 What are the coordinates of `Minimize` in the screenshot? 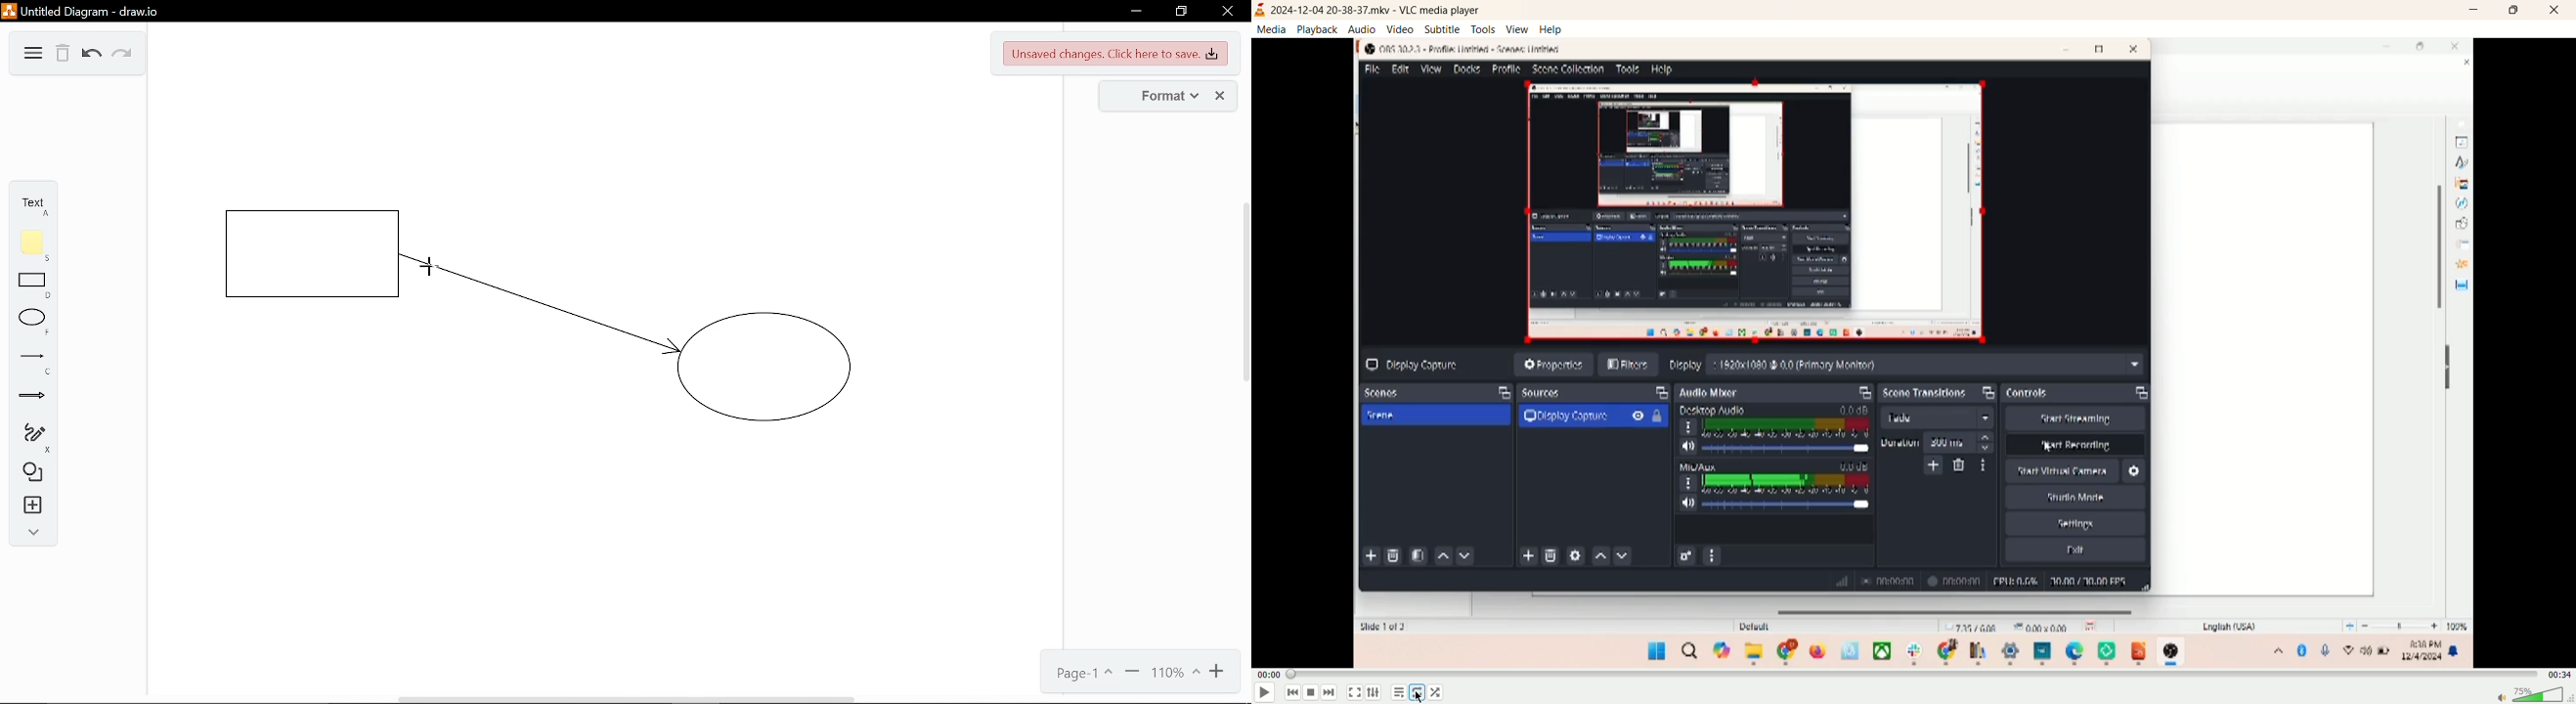 It's located at (1133, 10).